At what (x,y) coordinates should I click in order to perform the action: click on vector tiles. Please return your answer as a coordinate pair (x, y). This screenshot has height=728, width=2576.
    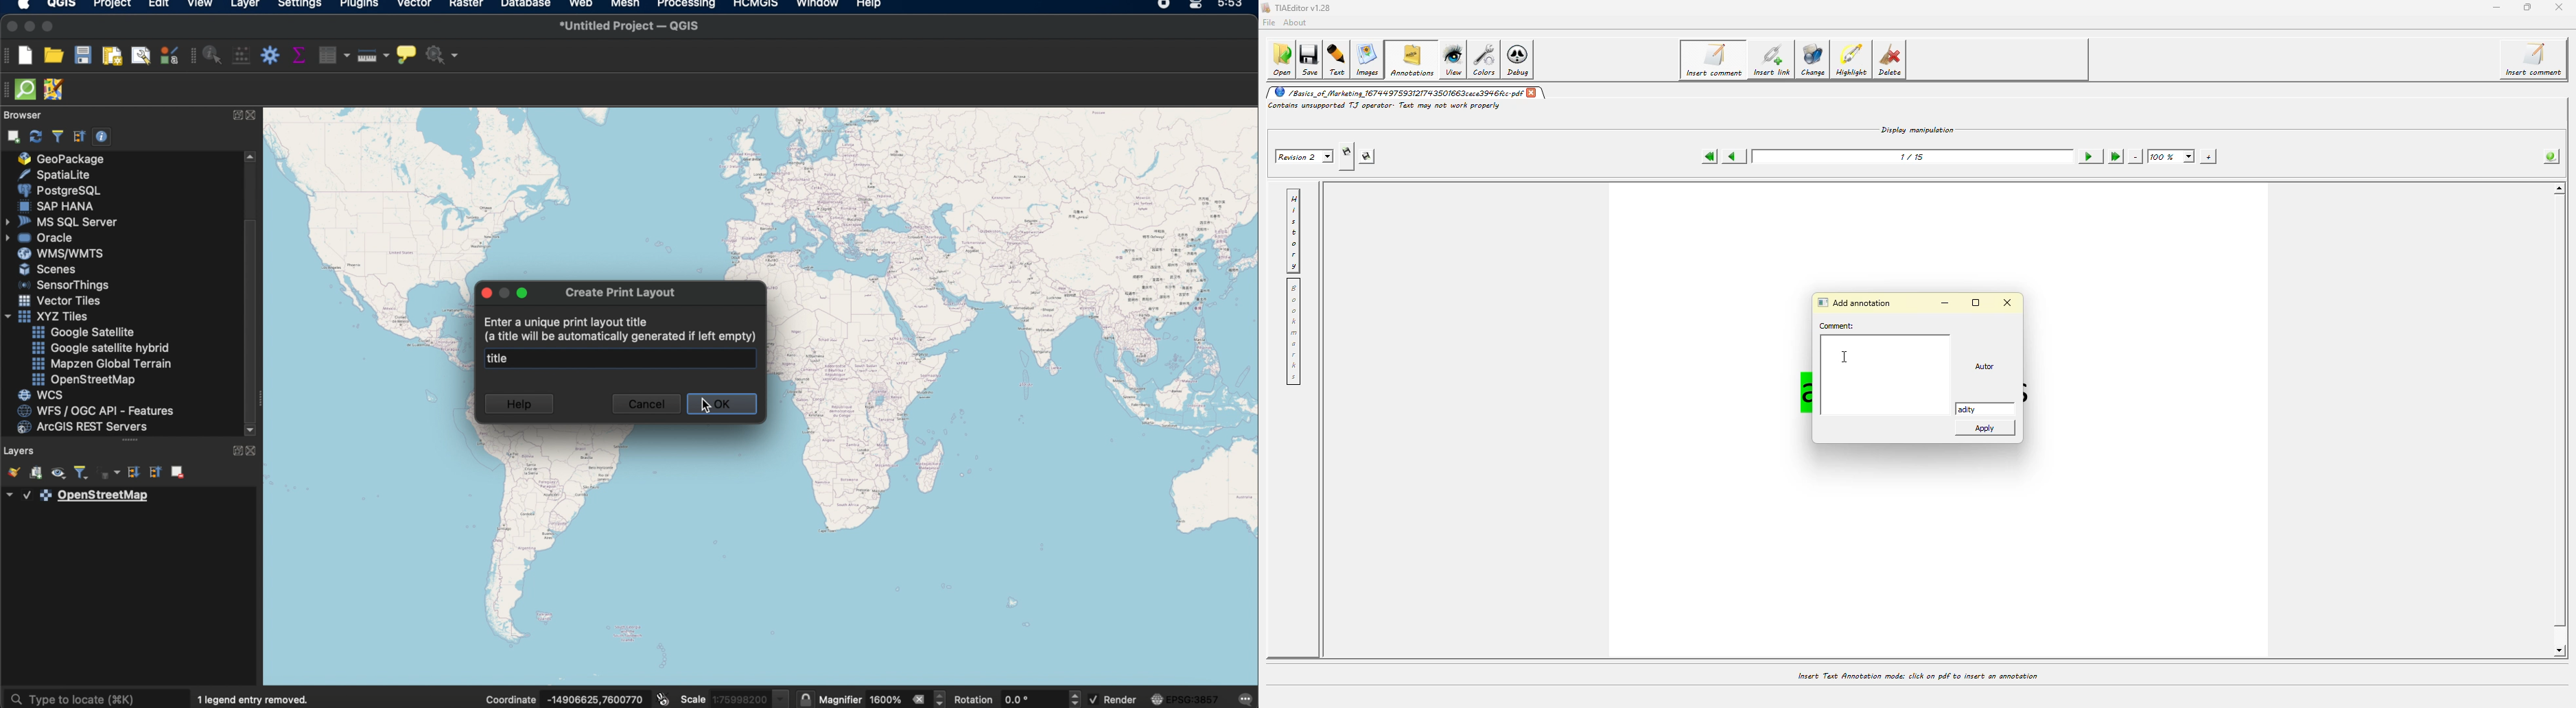
    Looking at the image, I should click on (58, 301).